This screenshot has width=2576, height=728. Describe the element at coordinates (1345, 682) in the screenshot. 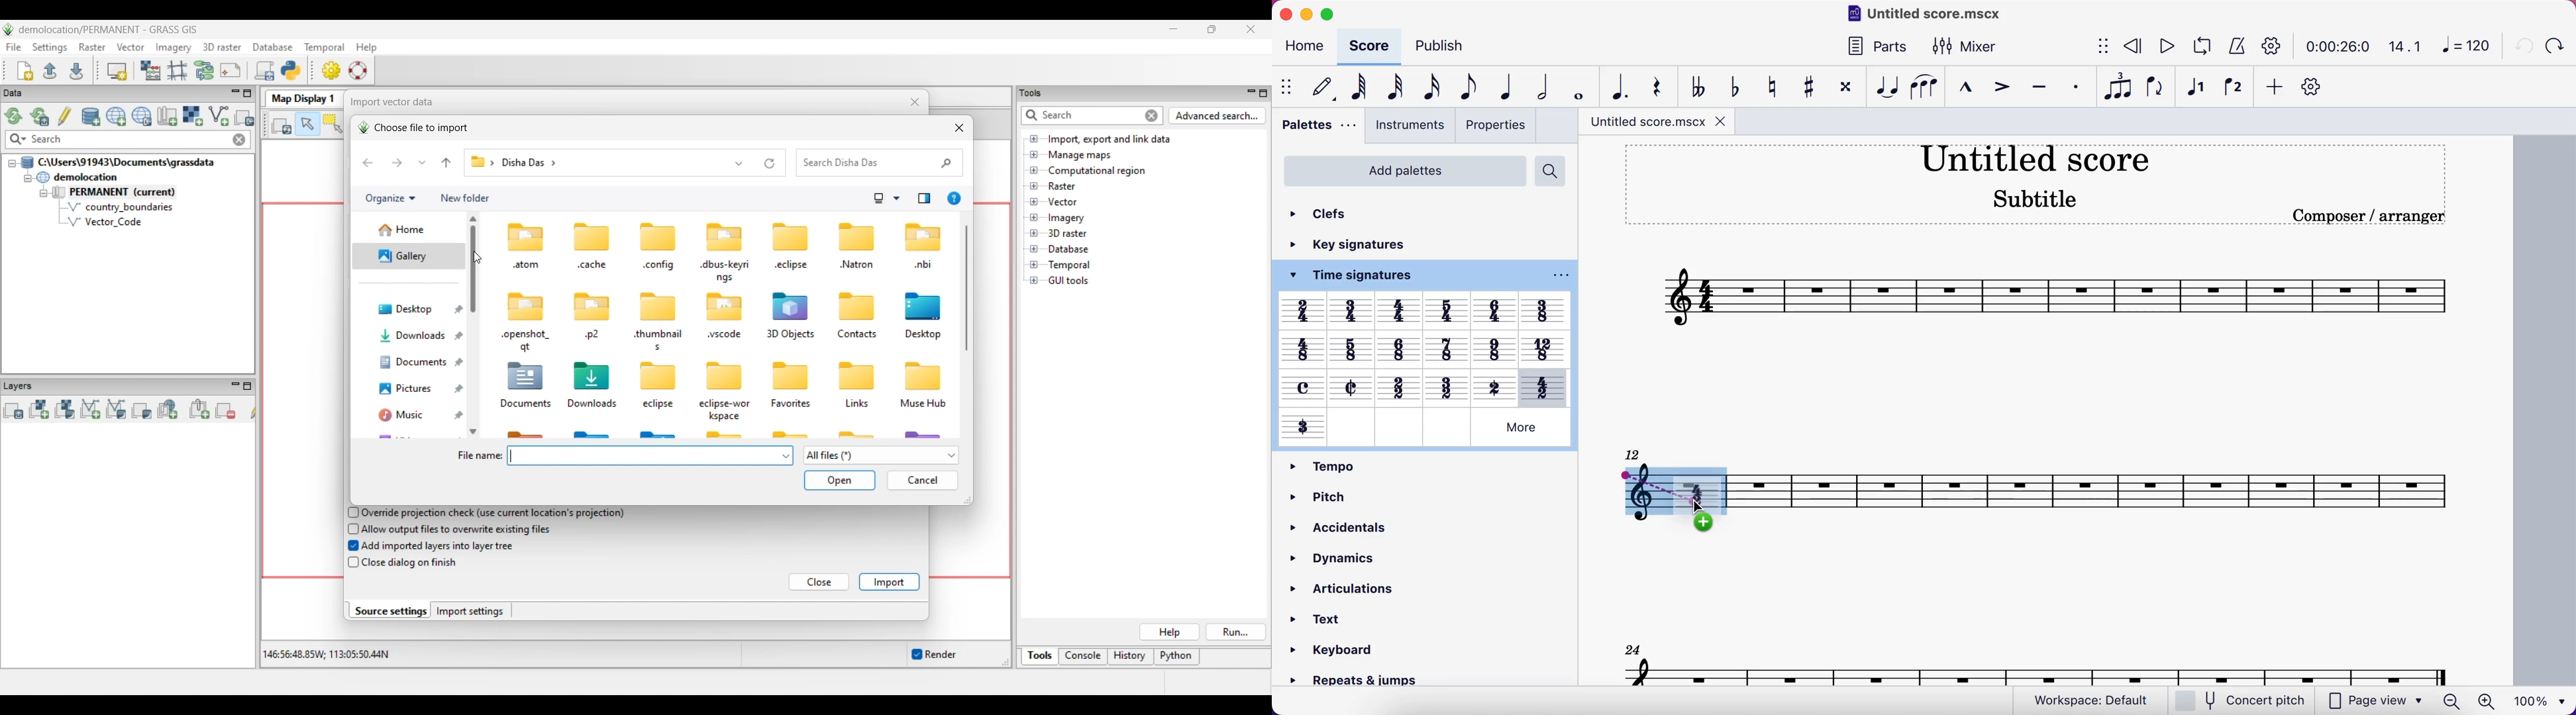

I see `» Repeats & jumps` at that location.